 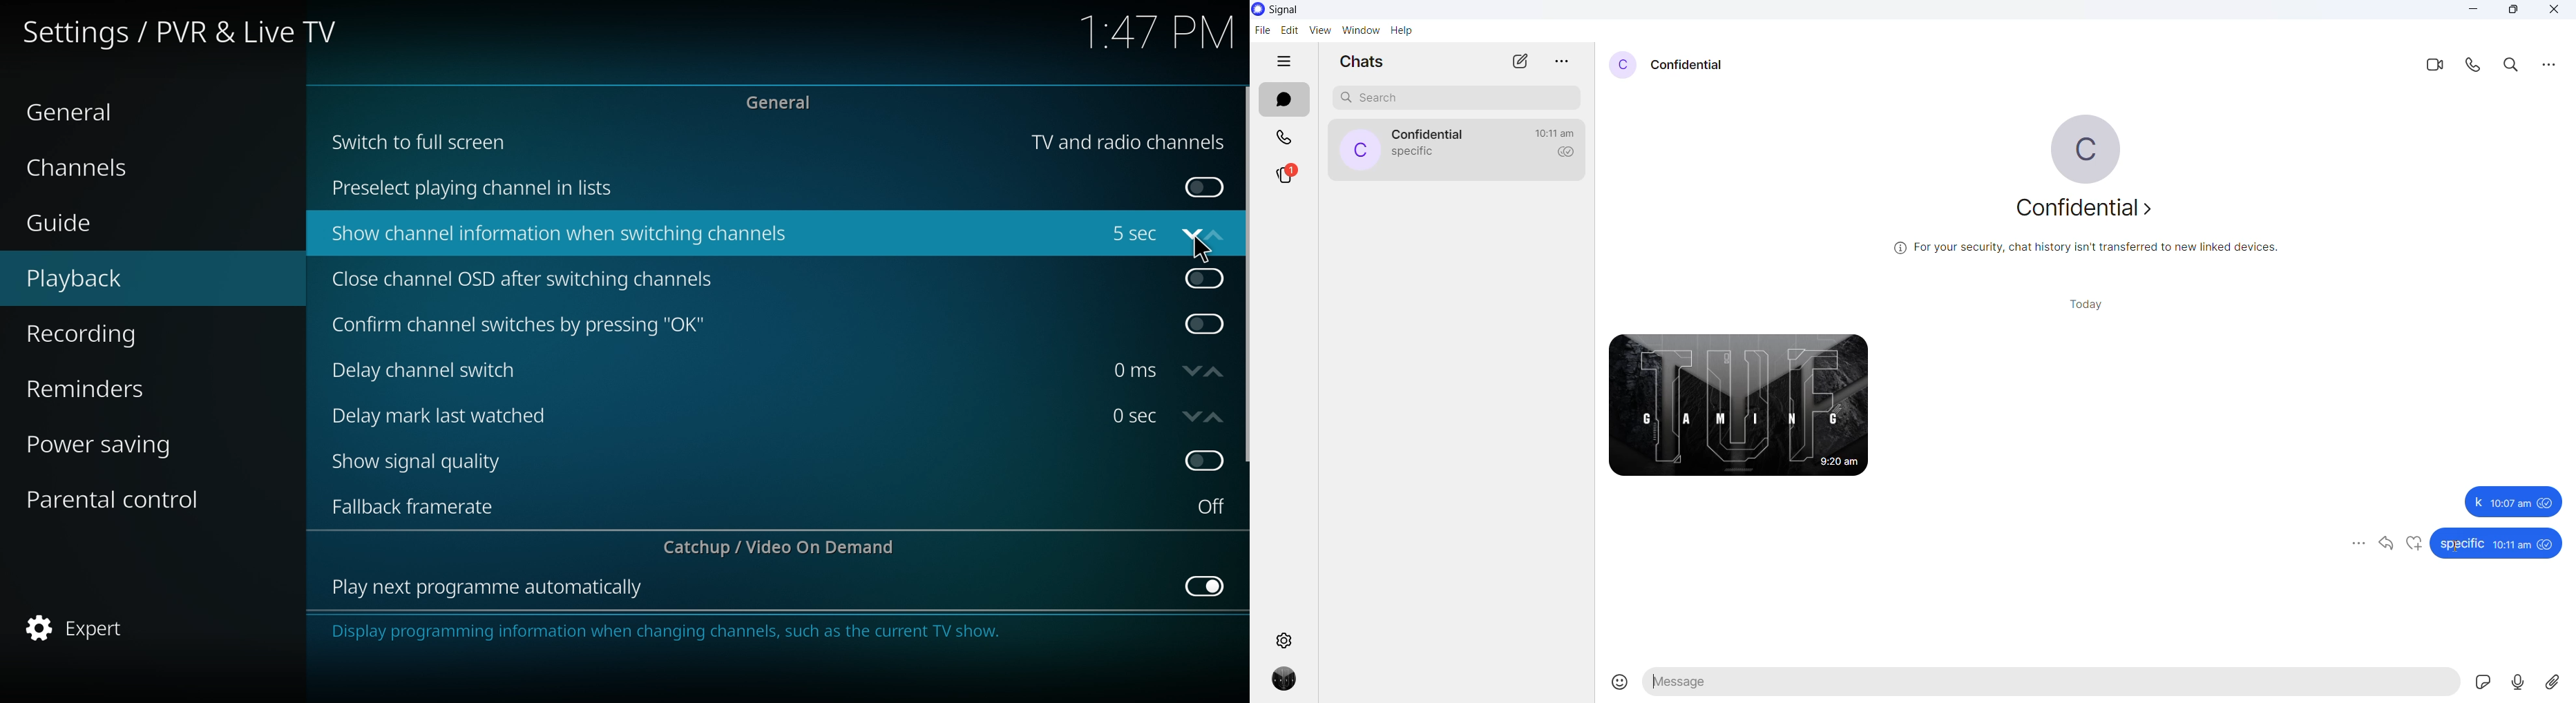 I want to click on time, so click(x=1135, y=415).